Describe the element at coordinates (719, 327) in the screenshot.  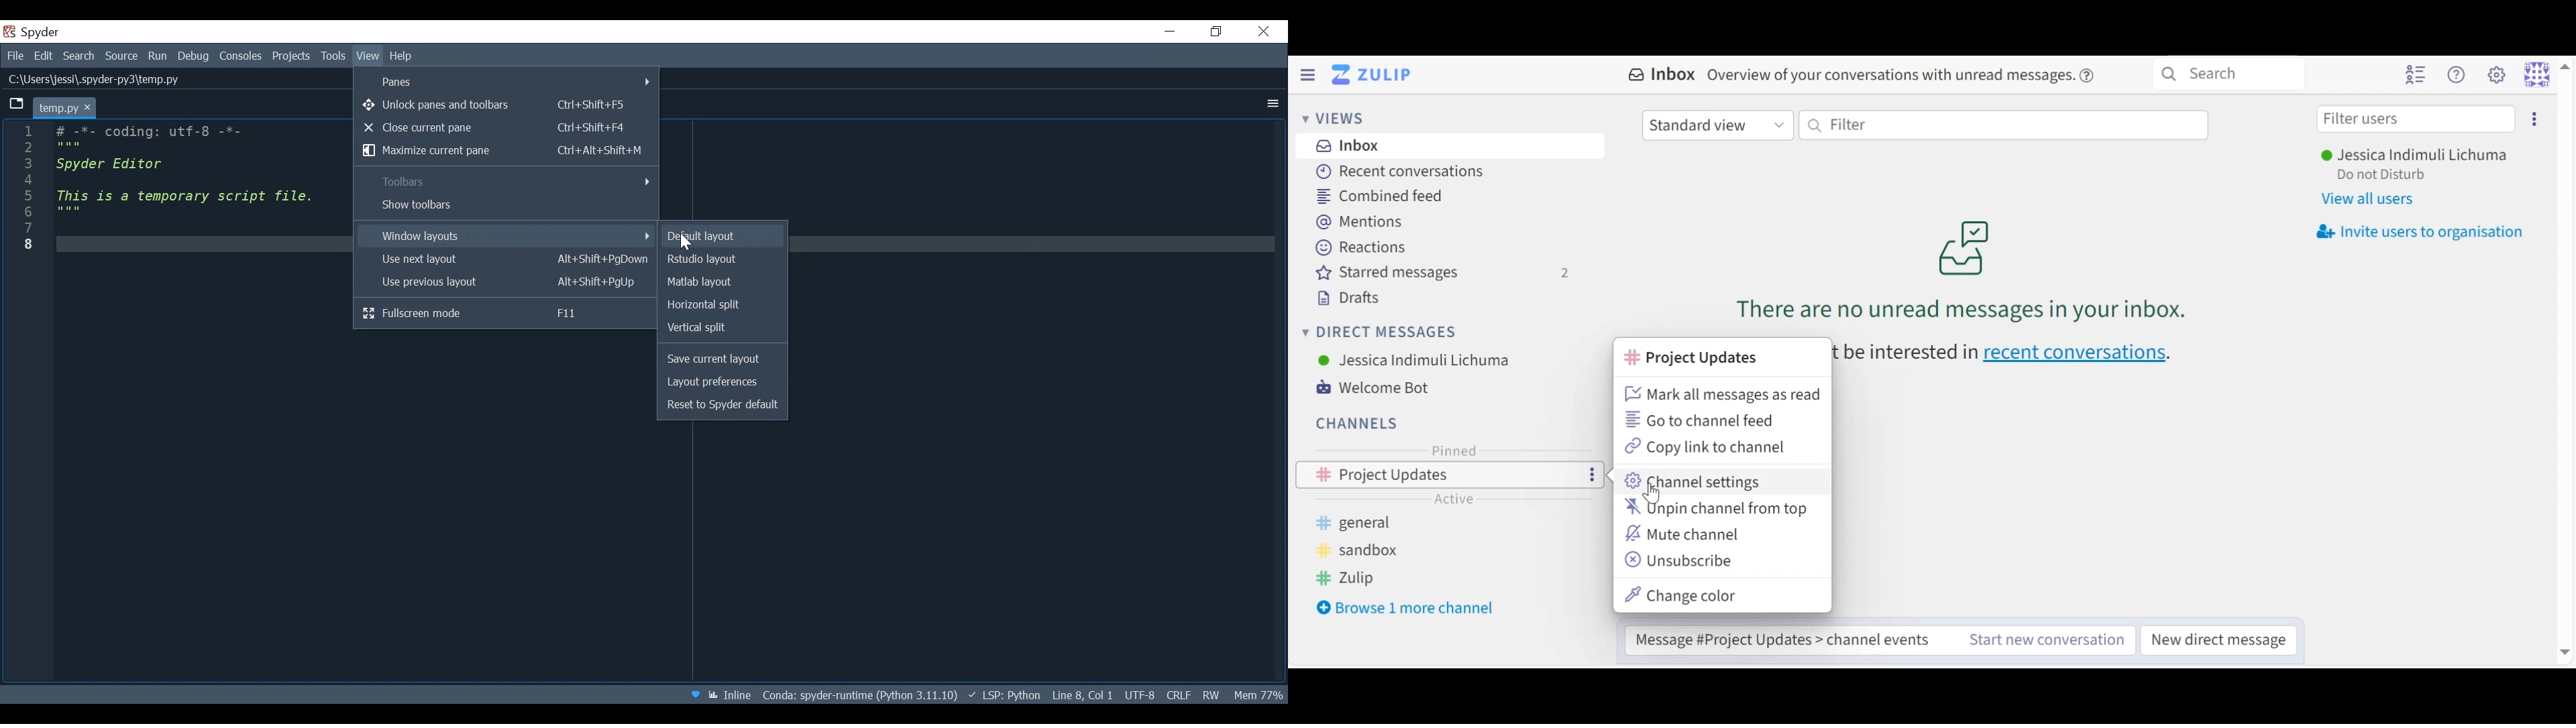
I see `Vertical Split` at that location.